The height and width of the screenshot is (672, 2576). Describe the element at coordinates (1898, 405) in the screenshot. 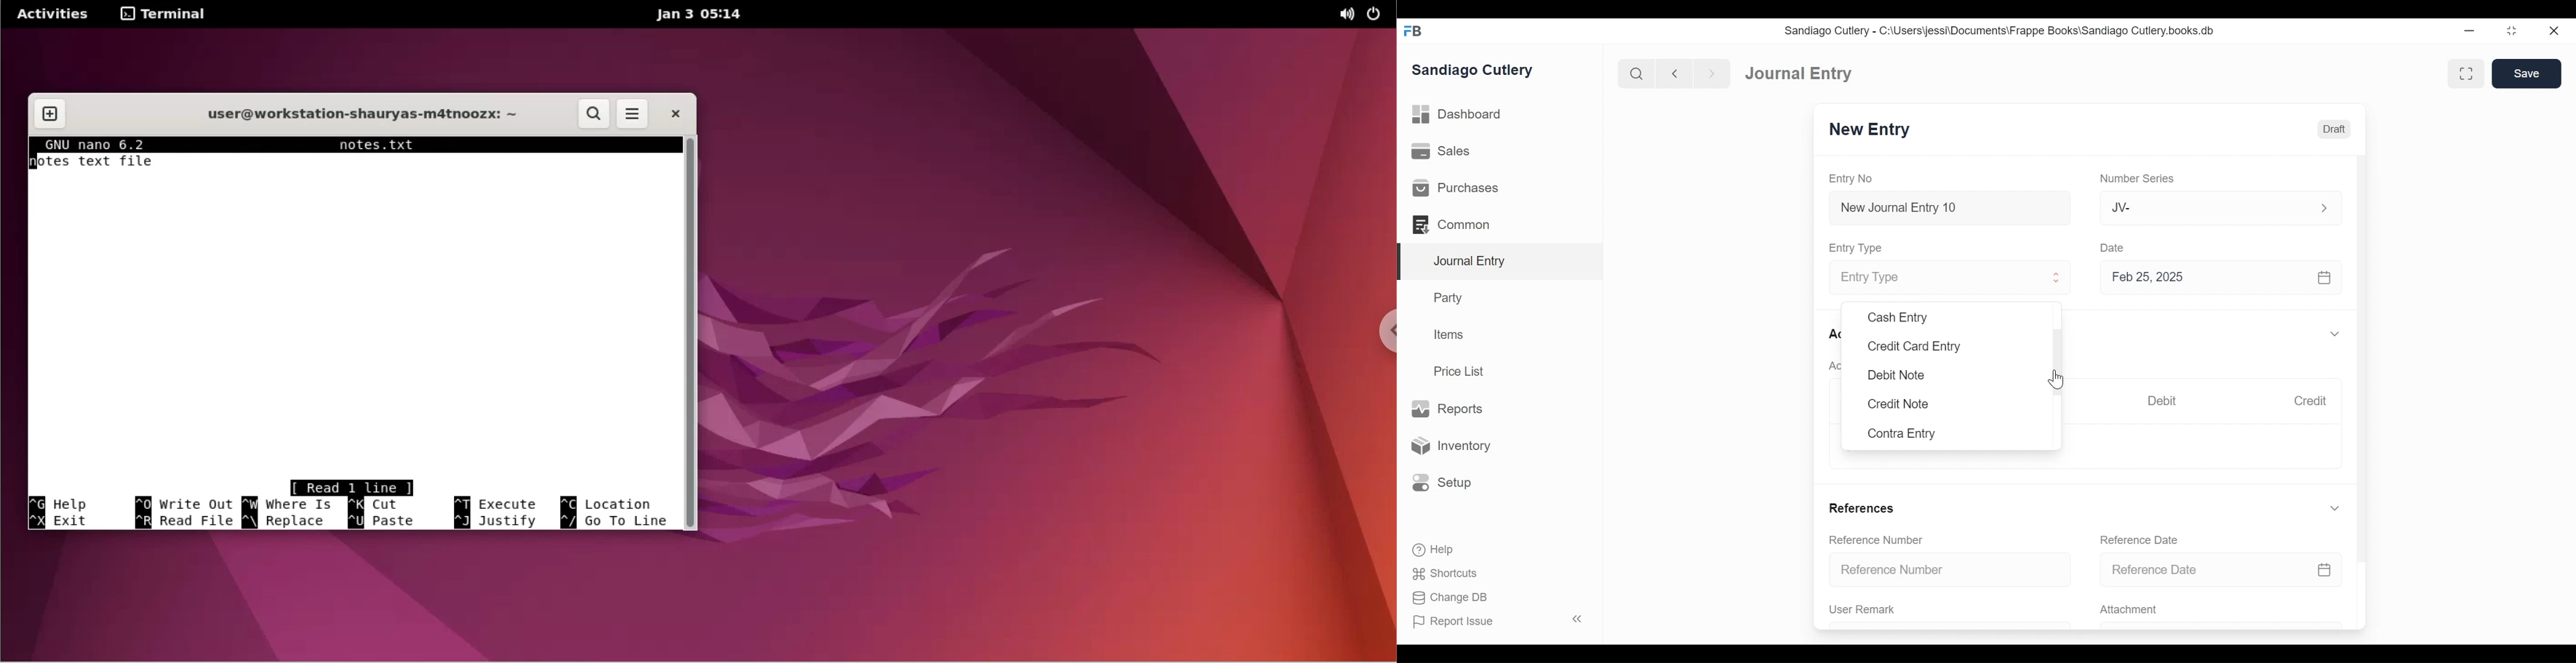

I see `Credit Note` at that location.